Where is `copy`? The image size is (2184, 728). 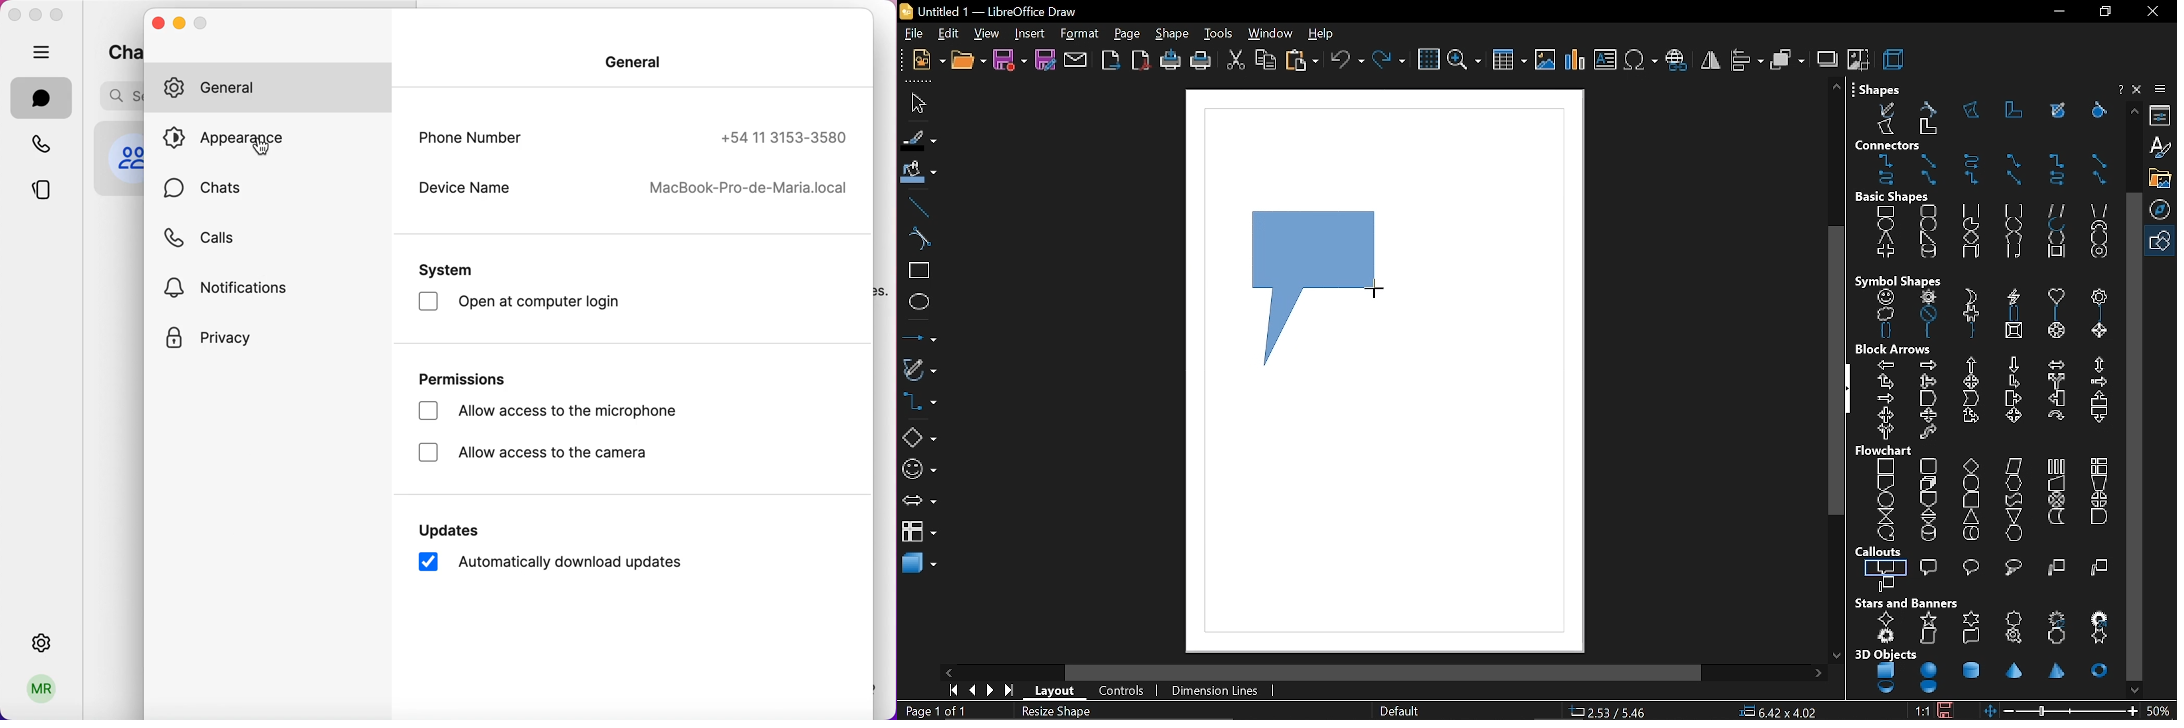 copy is located at coordinates (1266, 60).